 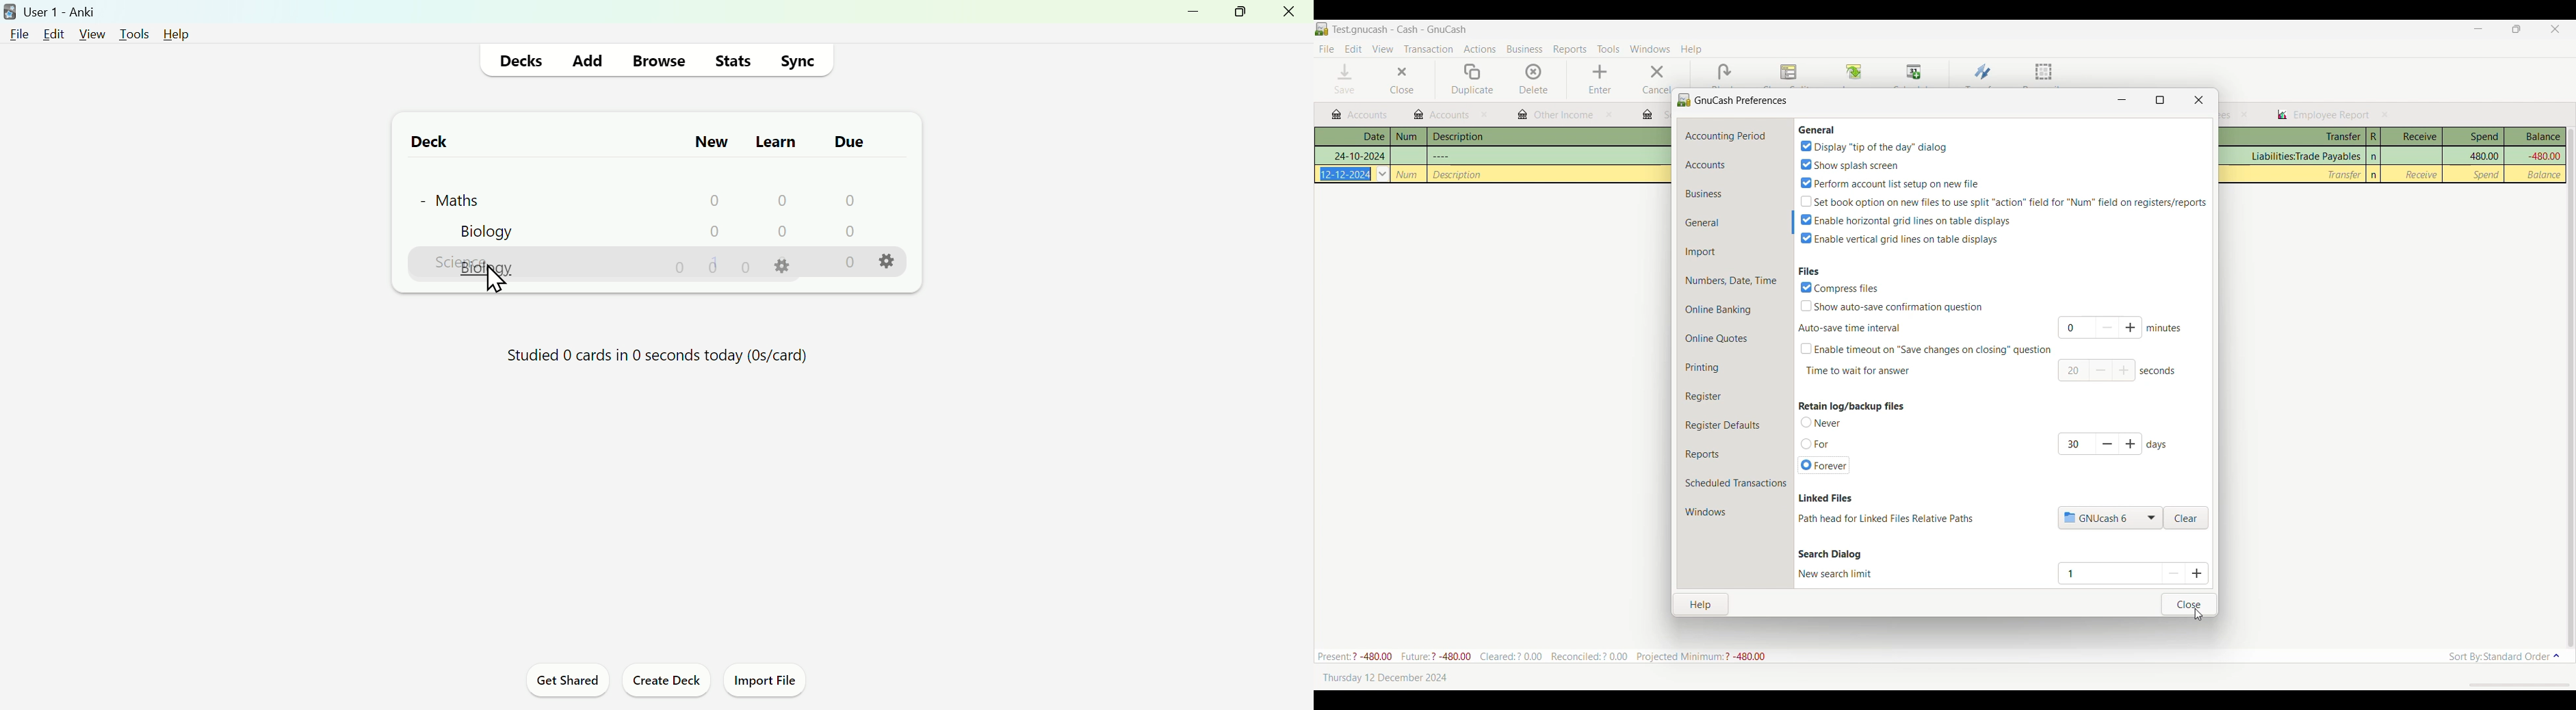 What do you see at coordinates (2132, 327) in the screenshot?
I see `add` at bounding box center [2132, 327].